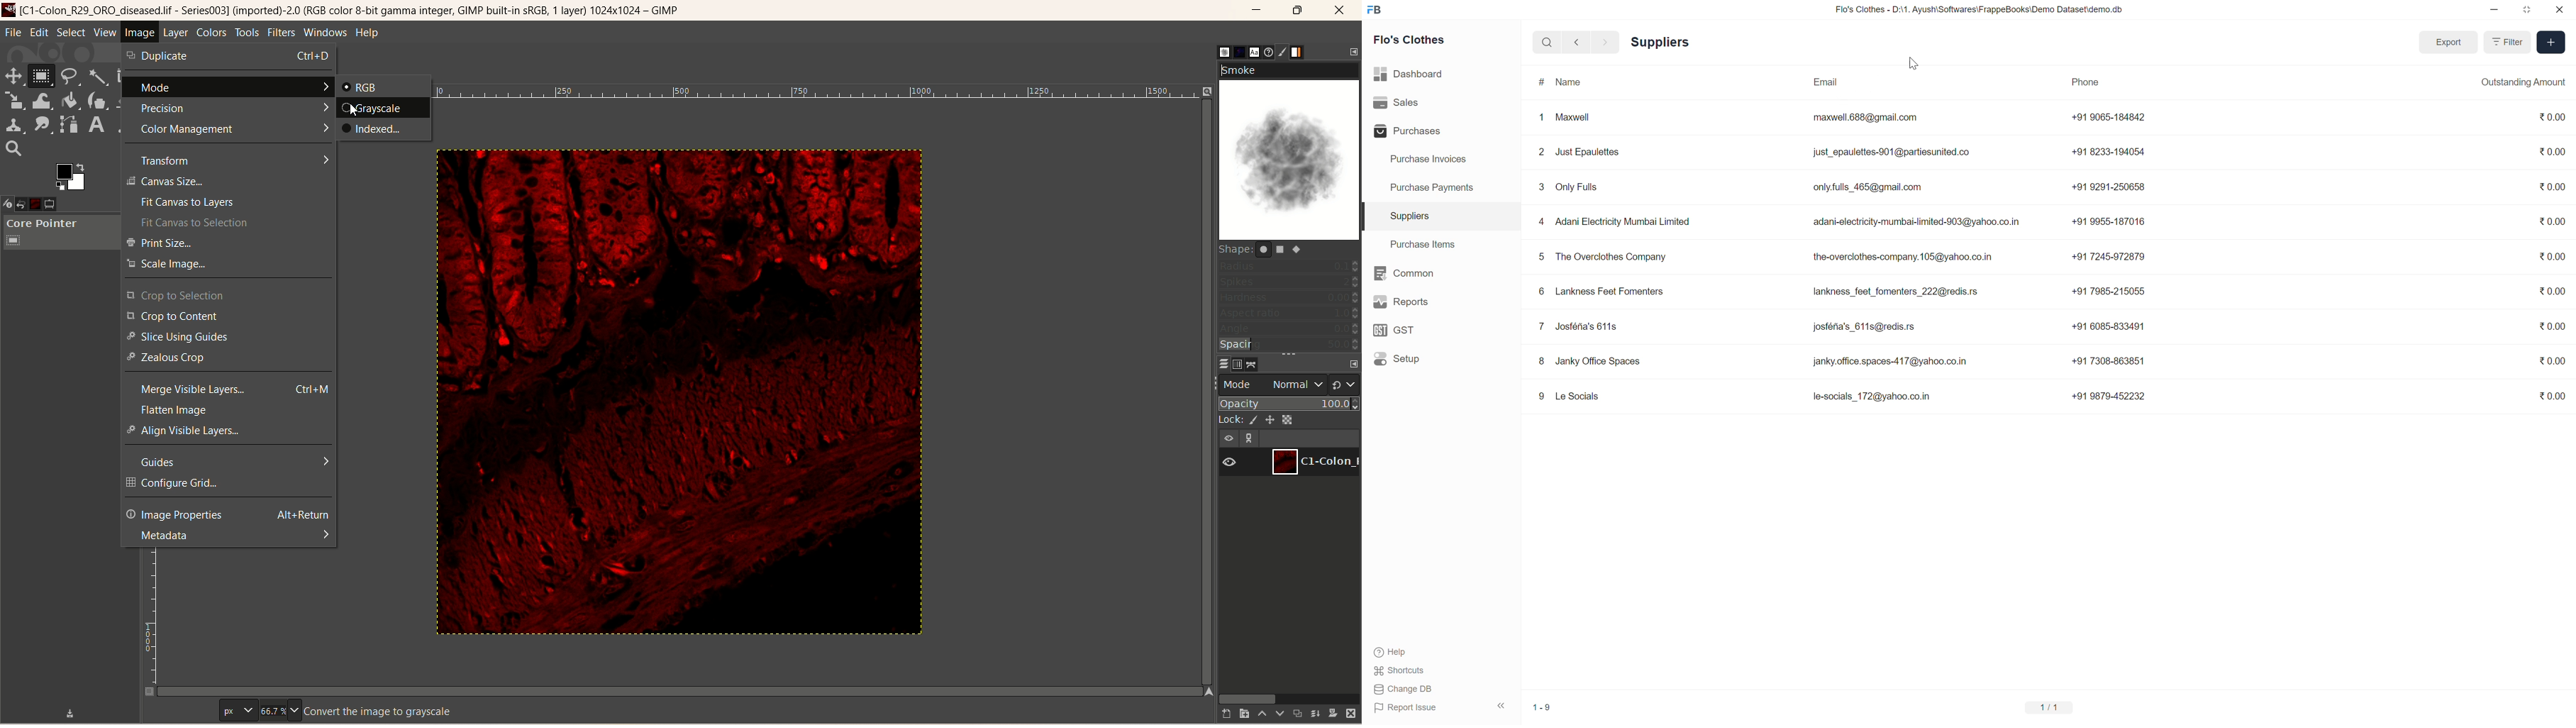  Describe the element at coordinates (374, 128) in the screenshot. I see `indexed` at that location.